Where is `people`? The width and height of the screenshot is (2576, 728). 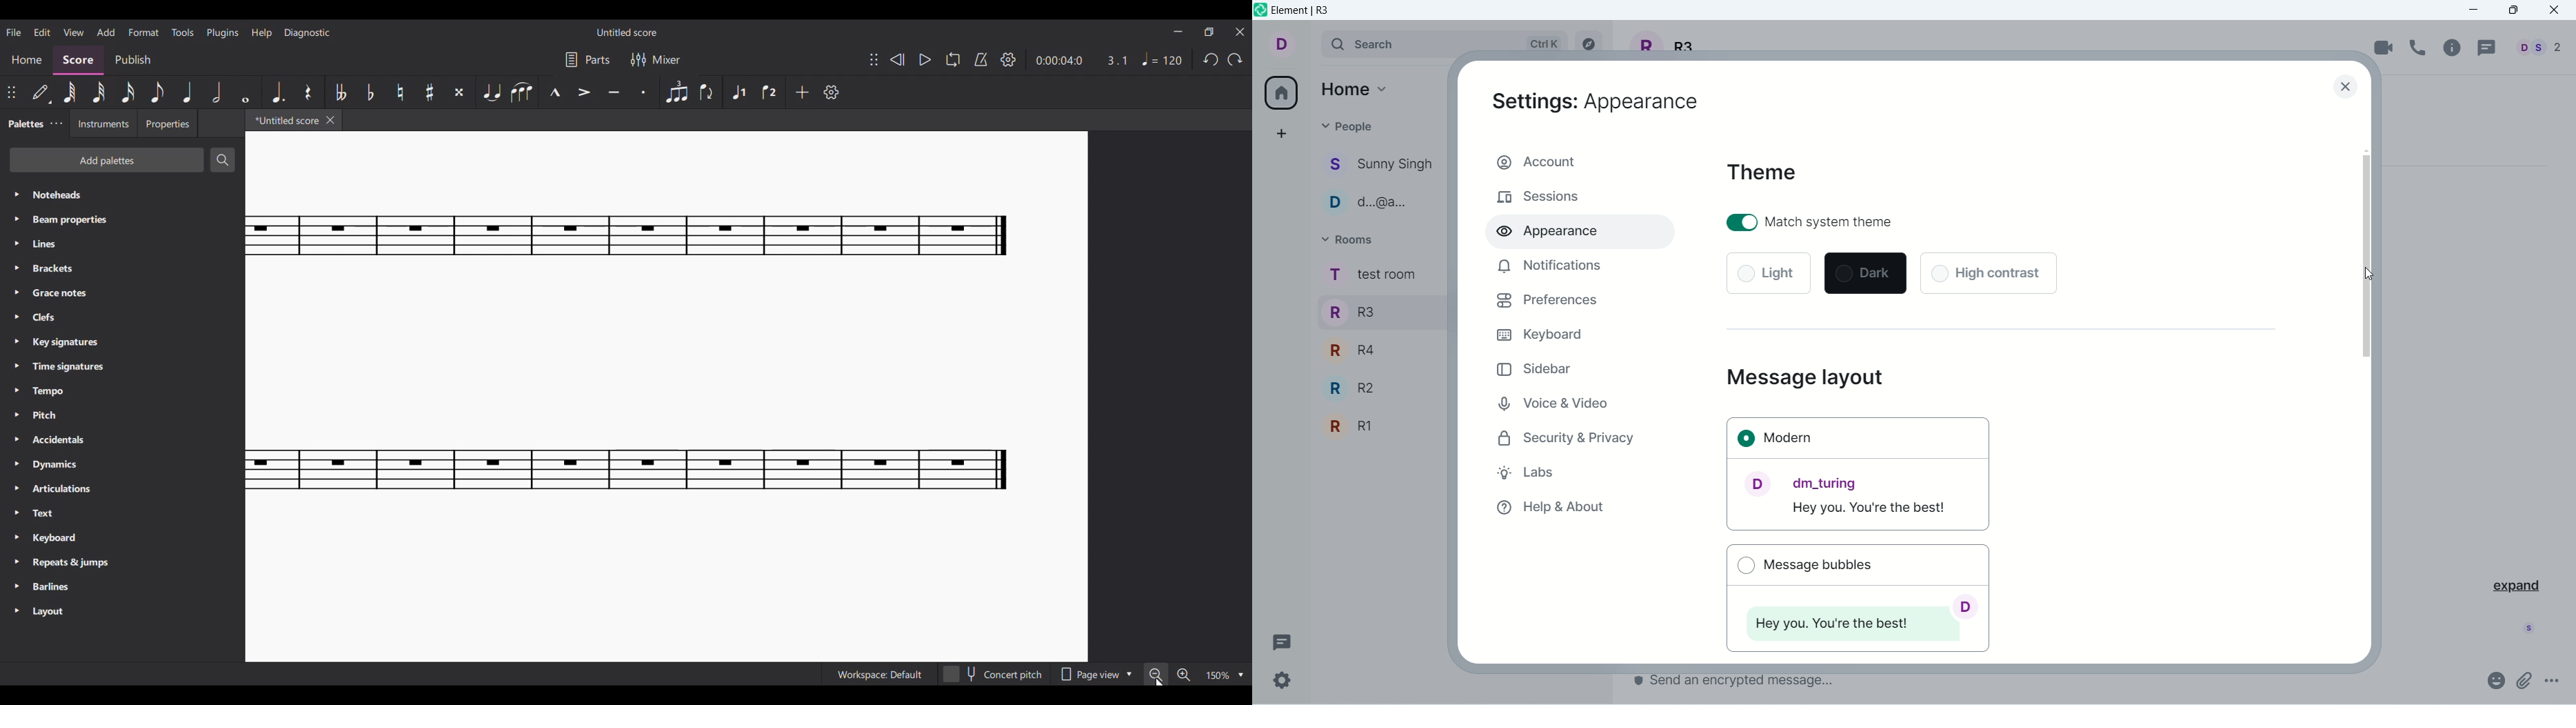 people is located at coordinates (1380, 203).